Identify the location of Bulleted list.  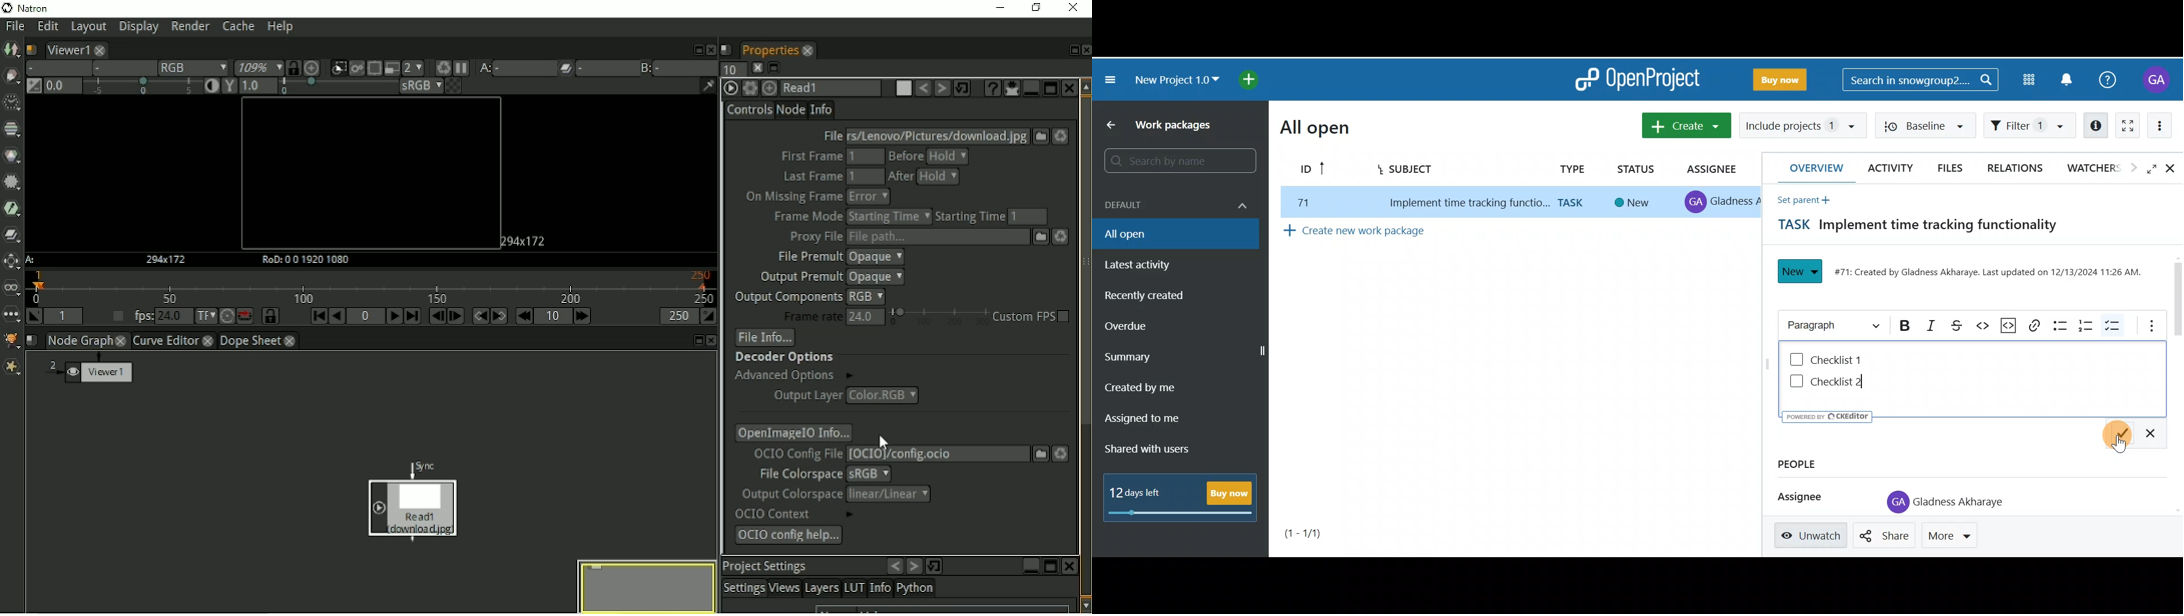
(2060, 325).